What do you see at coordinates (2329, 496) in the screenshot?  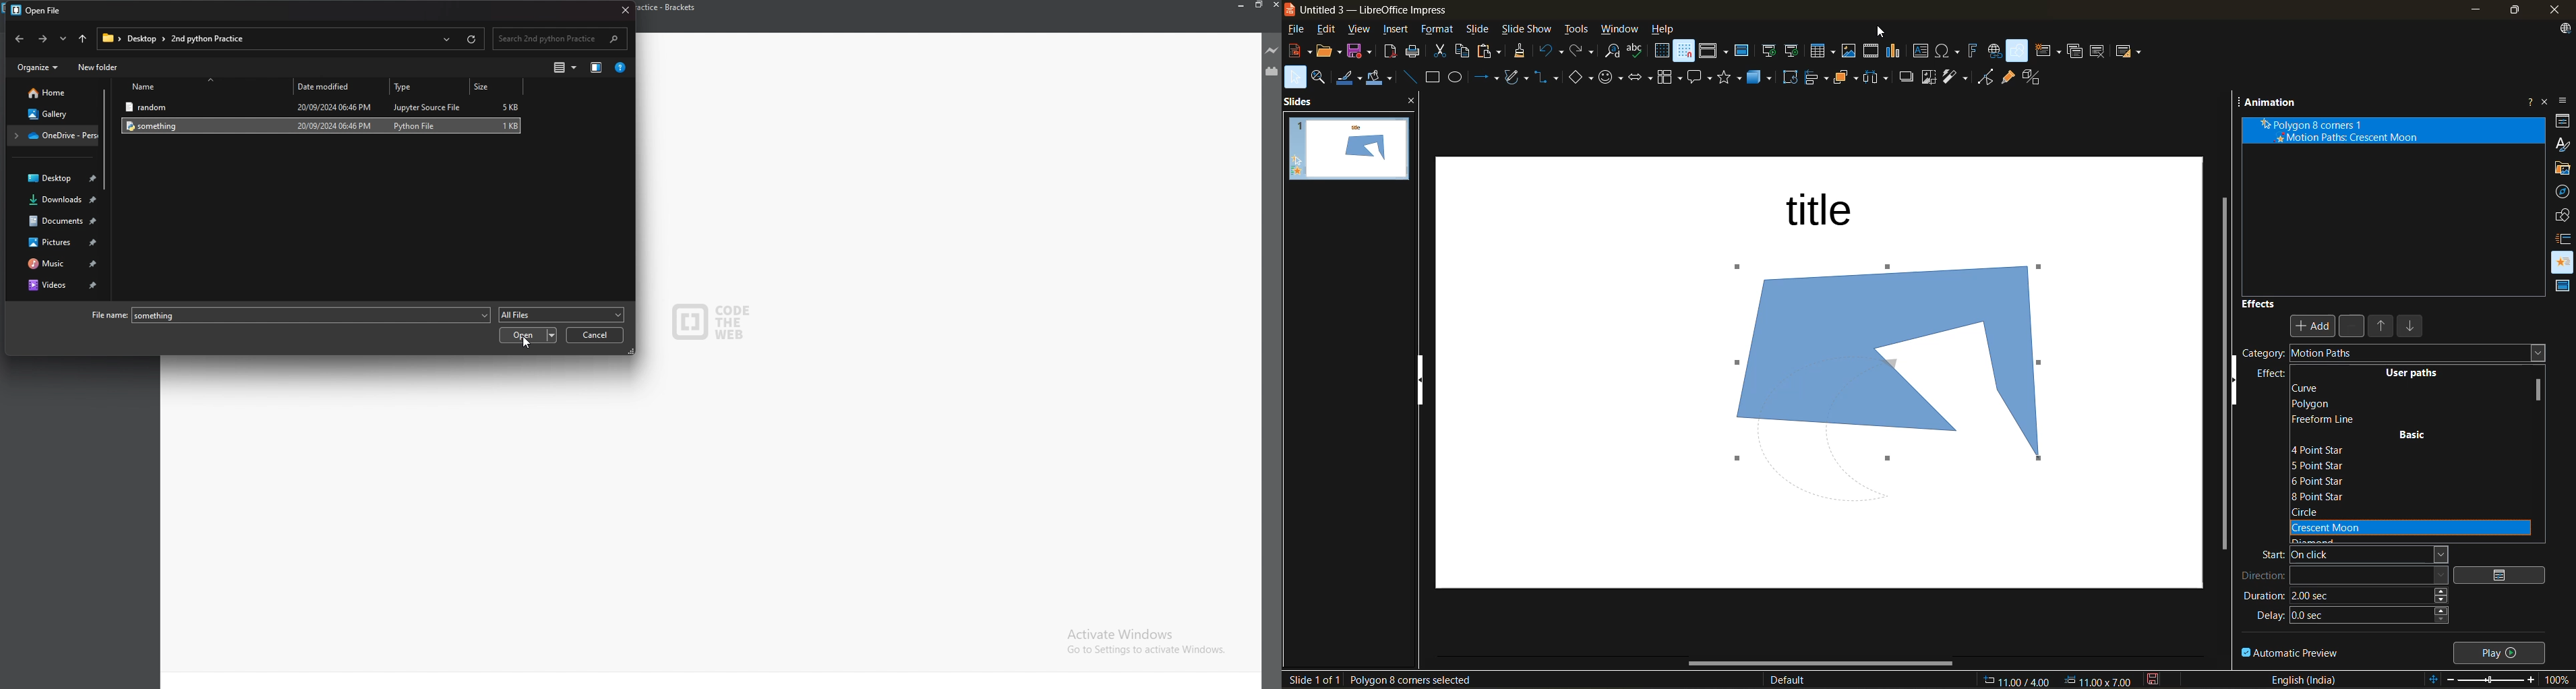 I see `8 point star` at bounding box center [2329, 496].